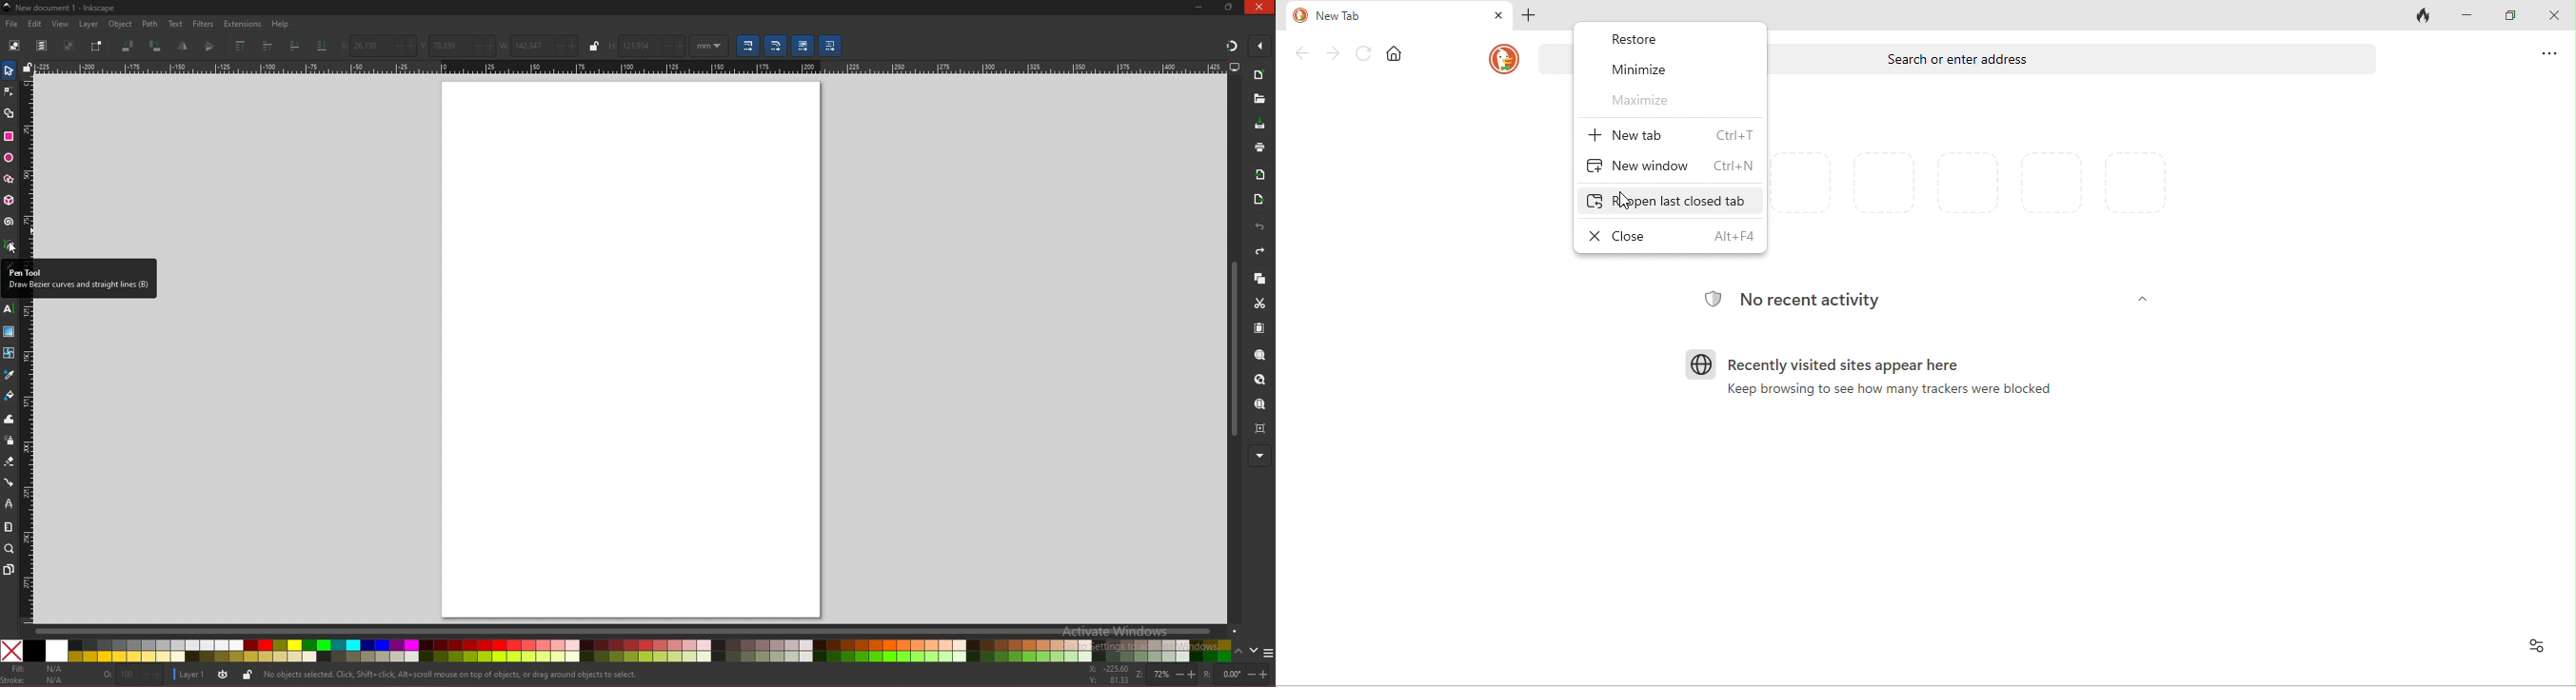 The image size is (2576, 700). What do you see at coordinates (1255, 650) in the screenshot?
I see `down` at bounding box center [1255, 650].